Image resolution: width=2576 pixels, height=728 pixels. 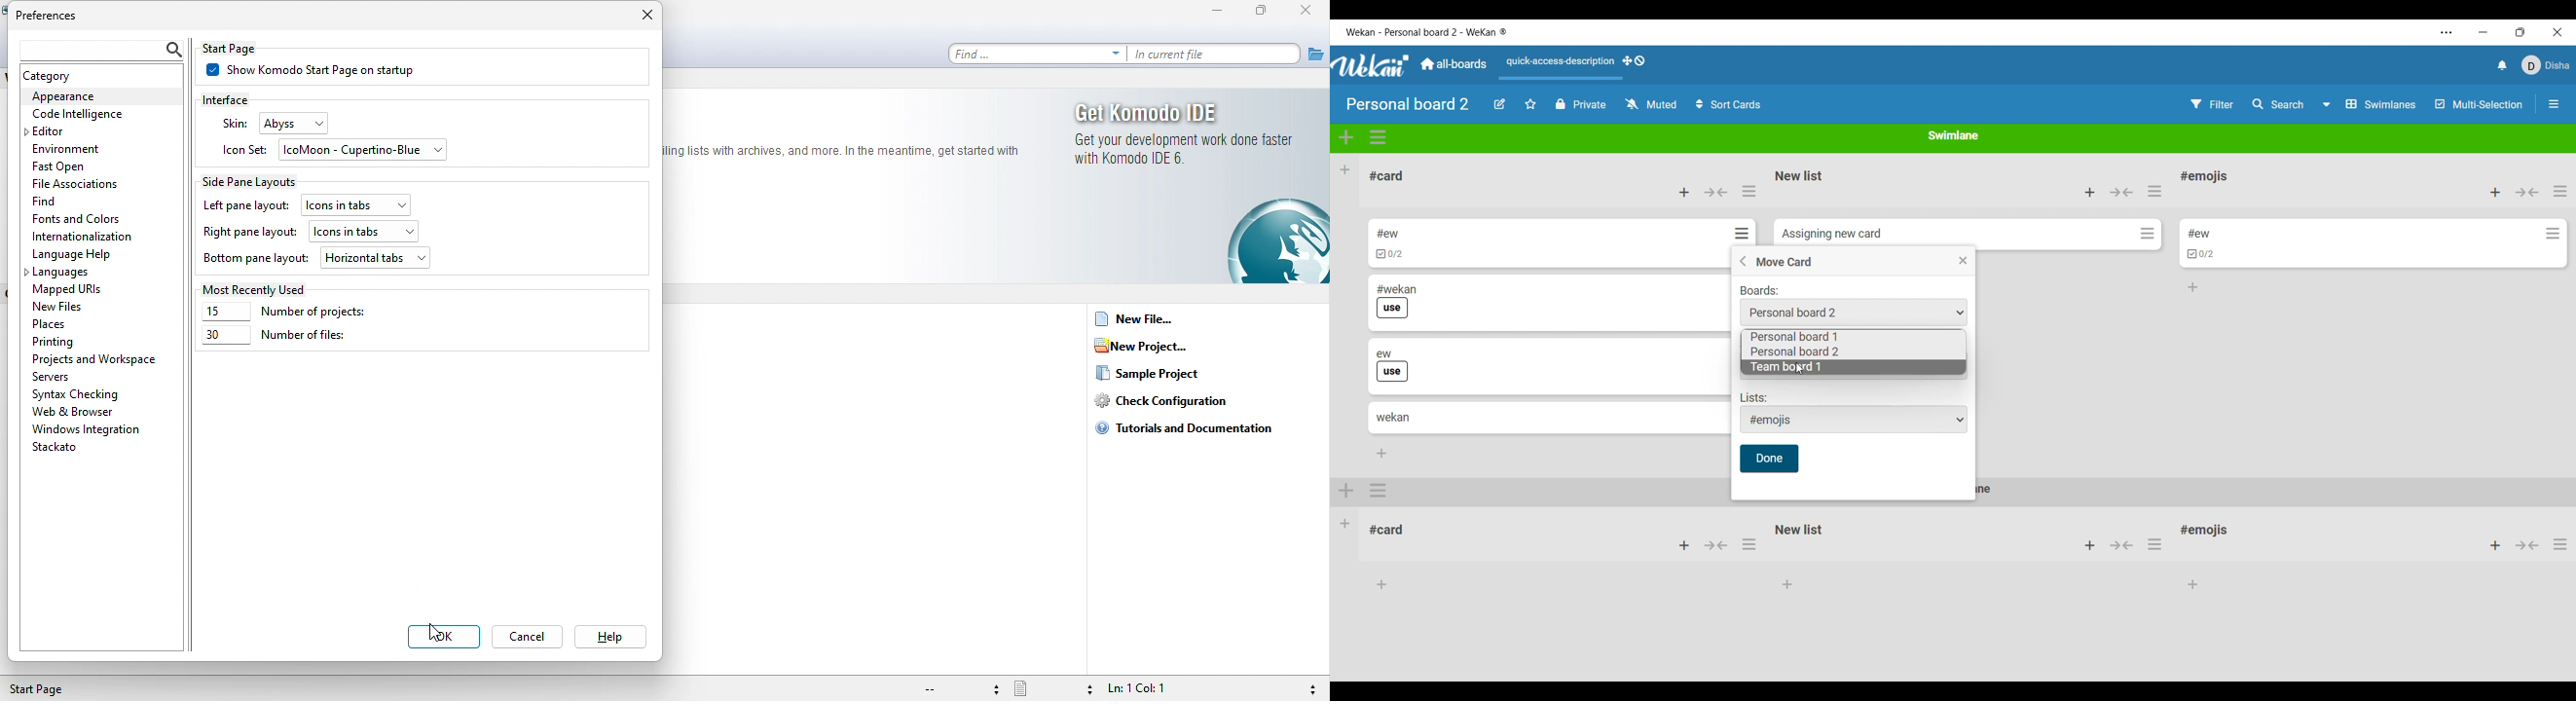 What do you see at coordinates (1266, 12) in the screenshot?
I see `maximize` at bounding box center [1266, 12].